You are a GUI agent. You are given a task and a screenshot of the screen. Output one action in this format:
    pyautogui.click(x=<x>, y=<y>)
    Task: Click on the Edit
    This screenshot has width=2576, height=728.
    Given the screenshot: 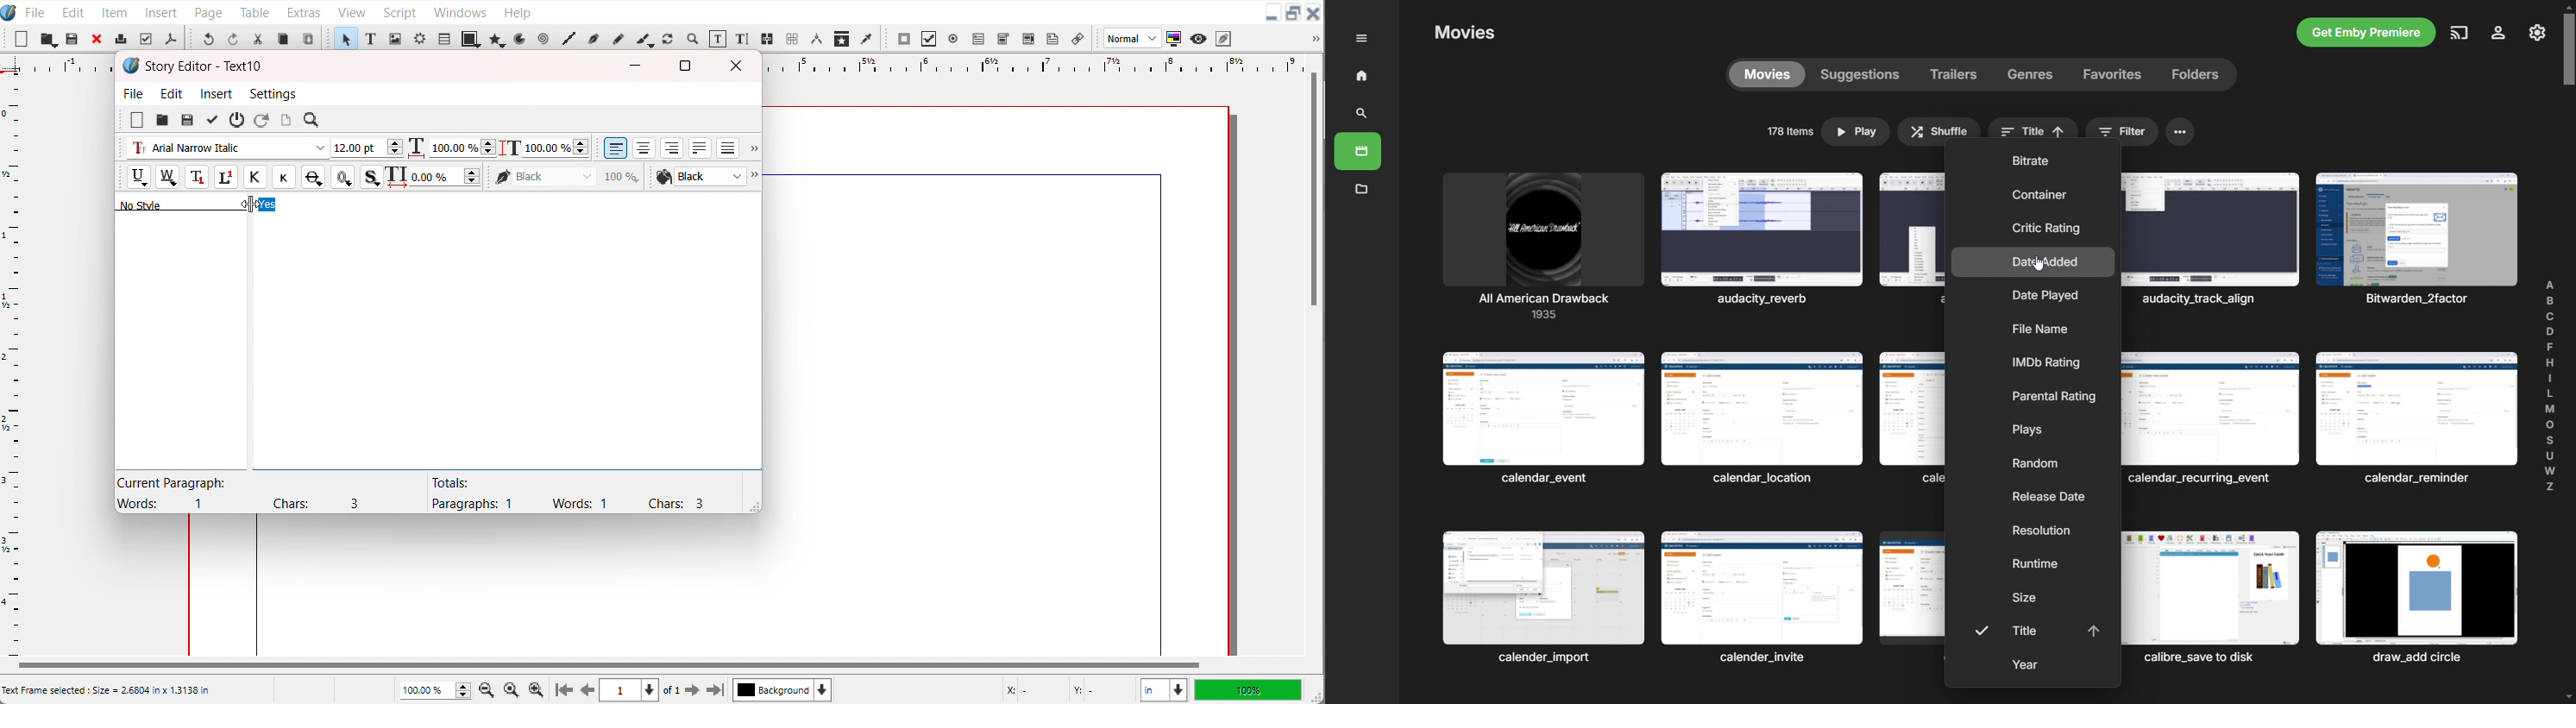 What is the action you would take?
    pyautogui.click(x=173, y=93)
    